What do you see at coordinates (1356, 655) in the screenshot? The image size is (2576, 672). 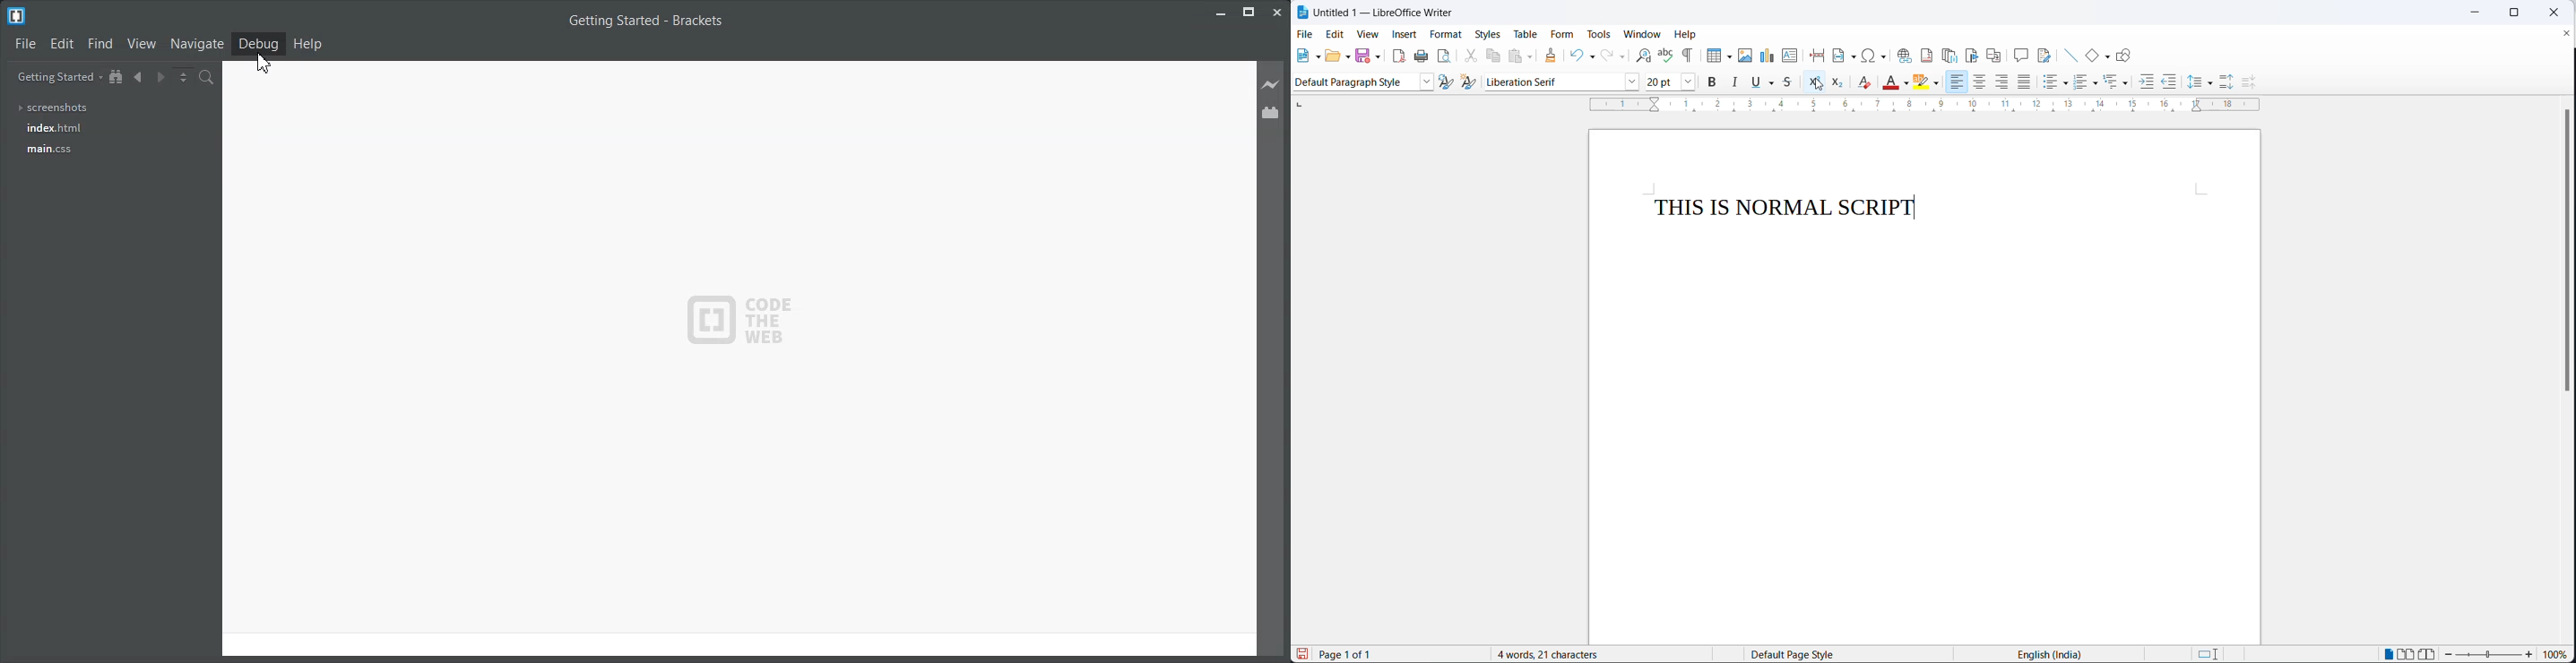 I see `current page` at bounding box center [1356, 655].